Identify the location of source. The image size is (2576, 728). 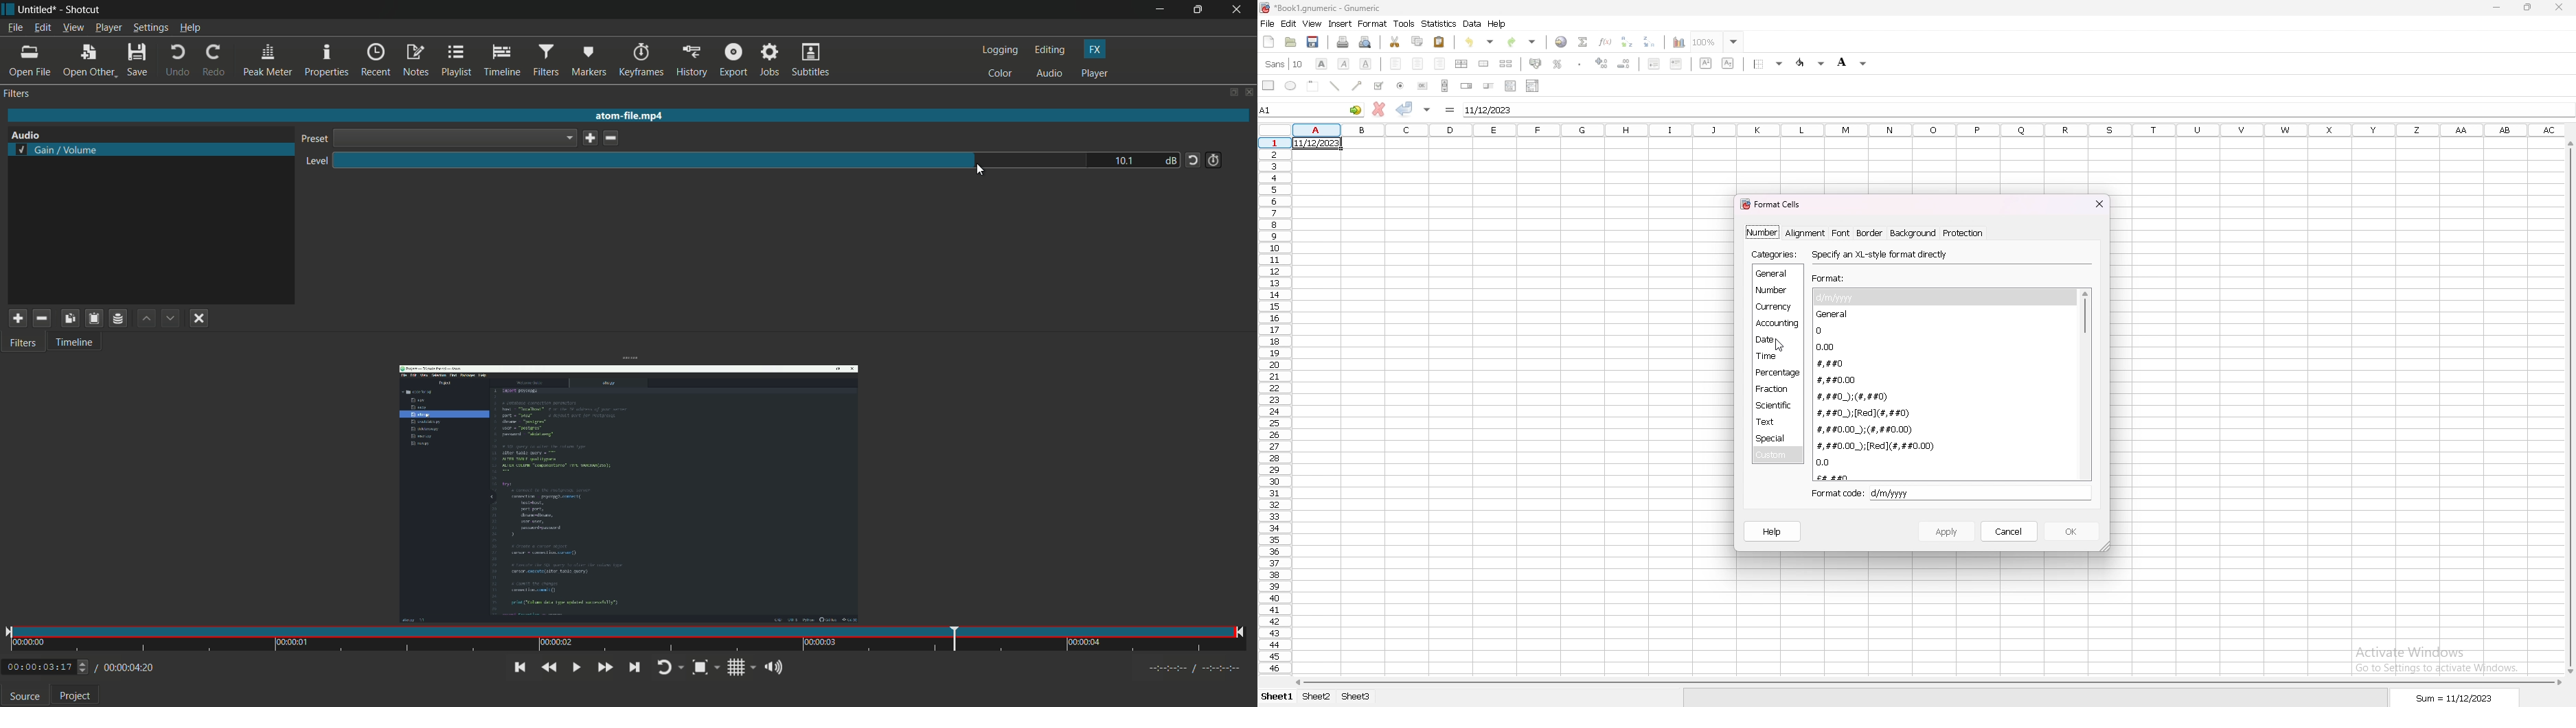
(25, 696).